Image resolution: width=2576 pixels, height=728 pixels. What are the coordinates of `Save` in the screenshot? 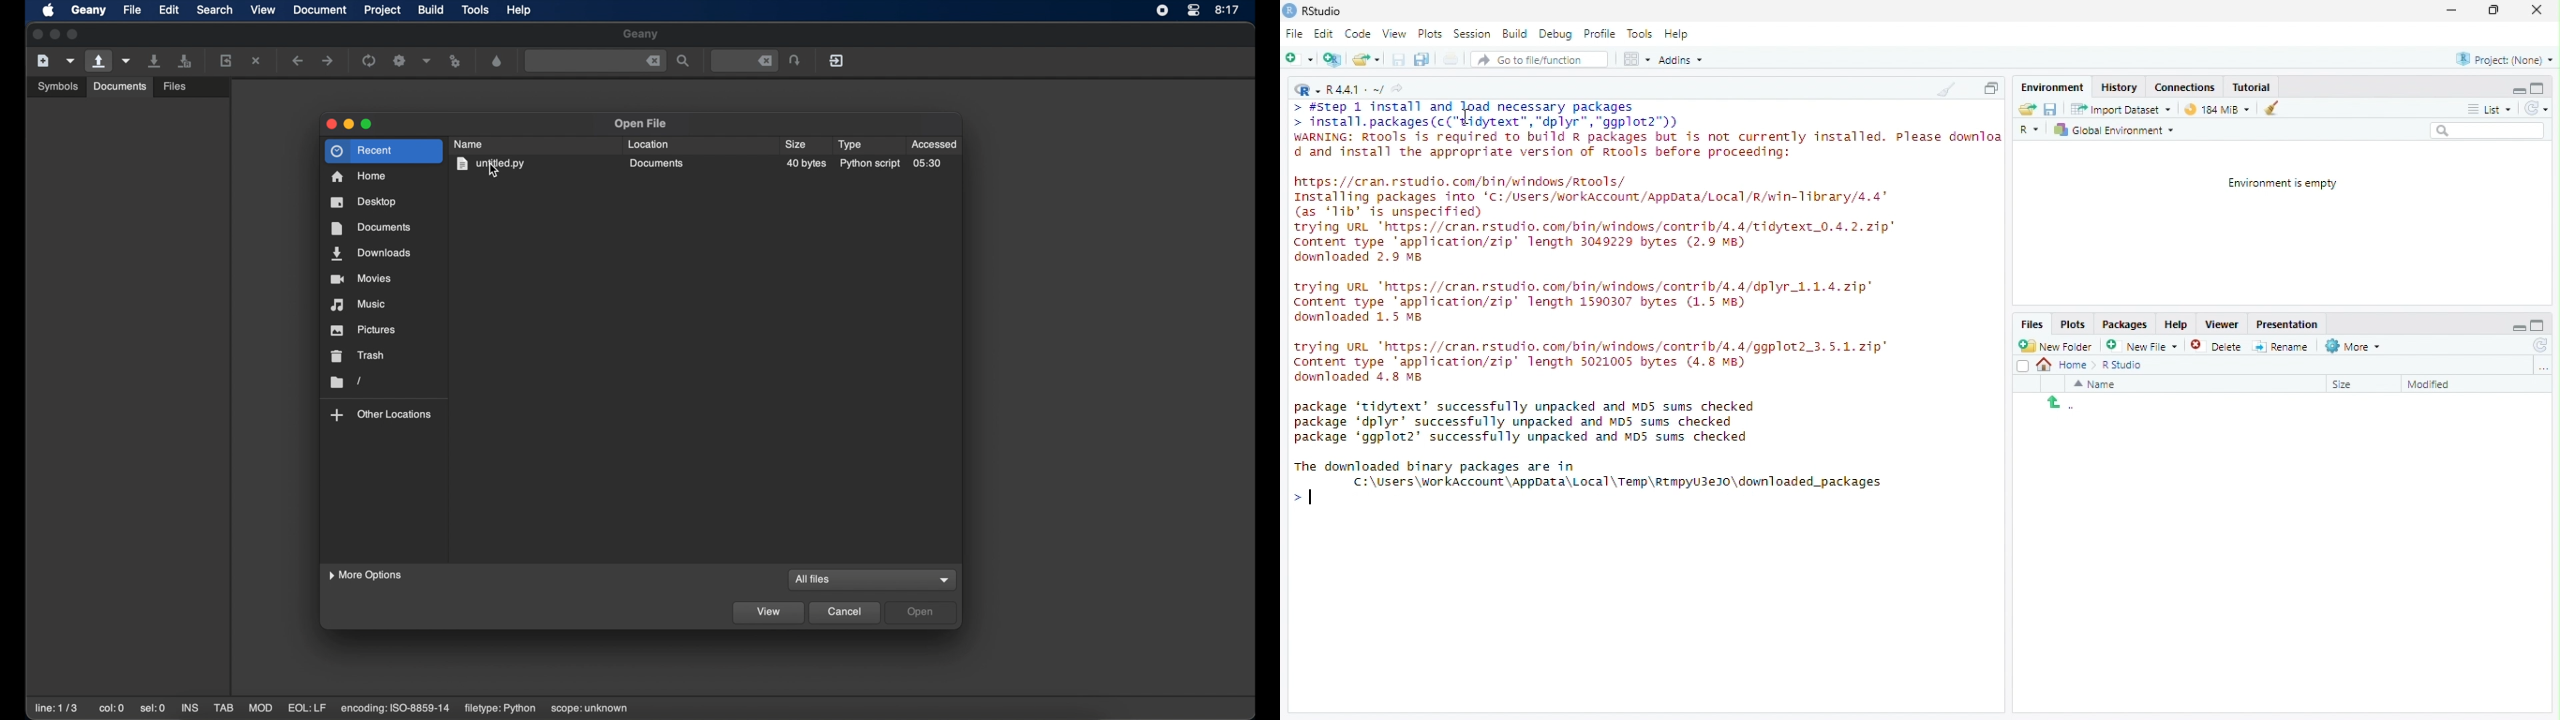 It's located at (1399, 59).